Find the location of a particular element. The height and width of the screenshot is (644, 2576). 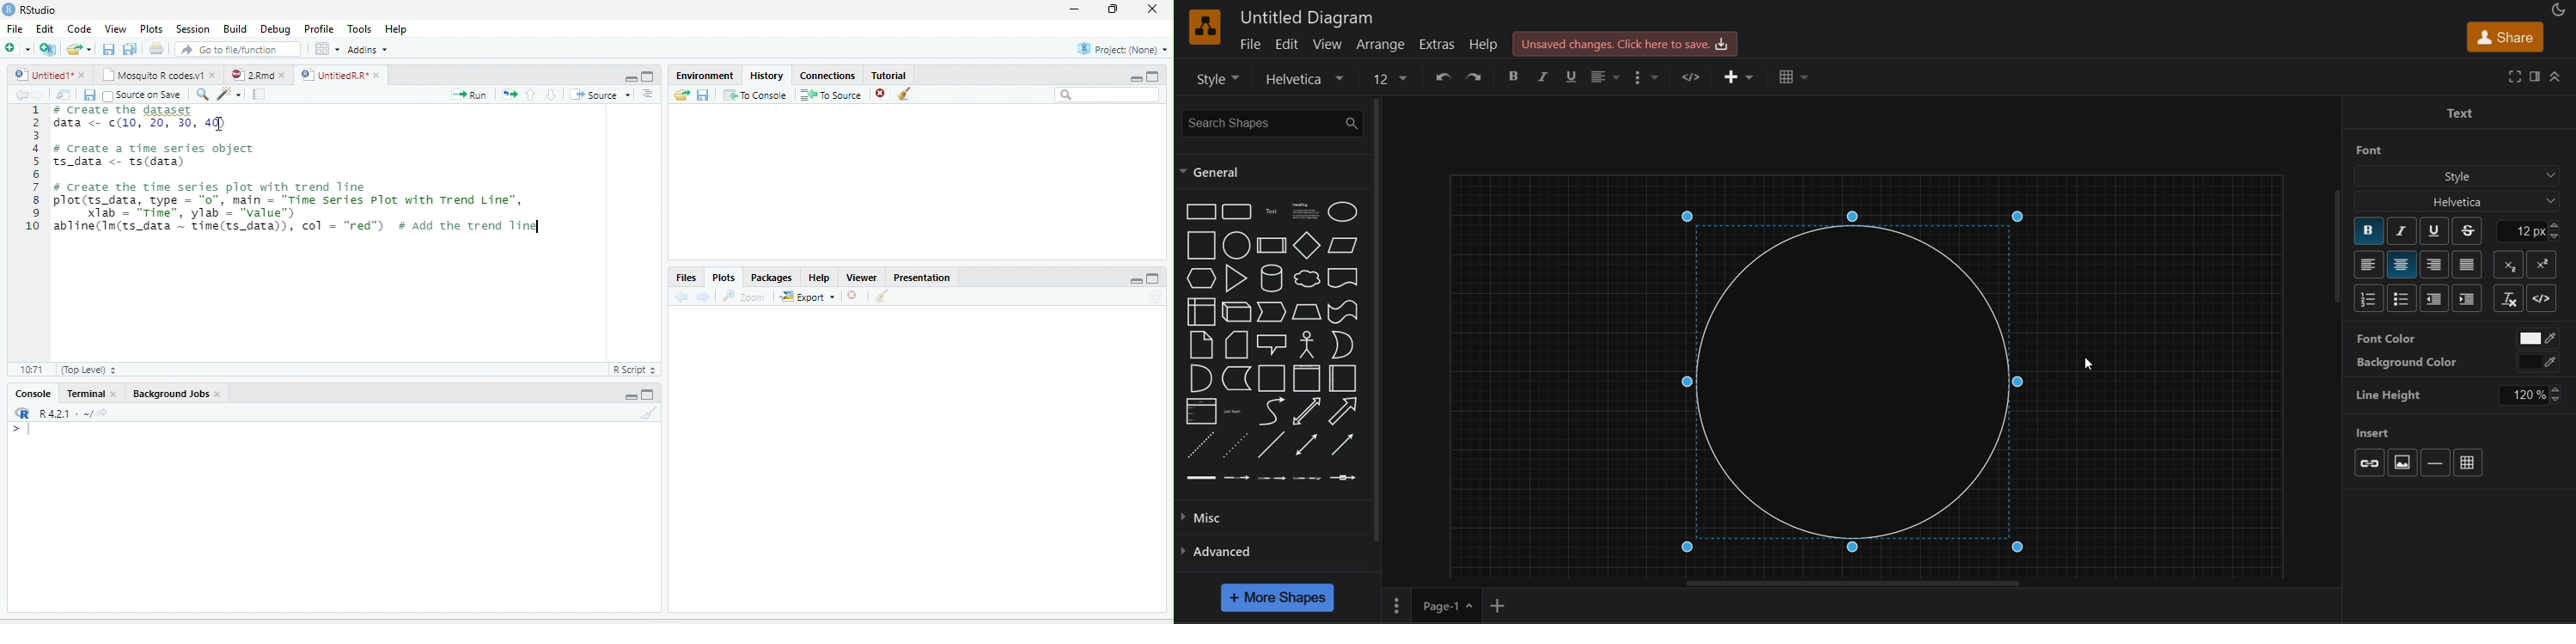

Workspace panes is located at coordinates (326, 48).